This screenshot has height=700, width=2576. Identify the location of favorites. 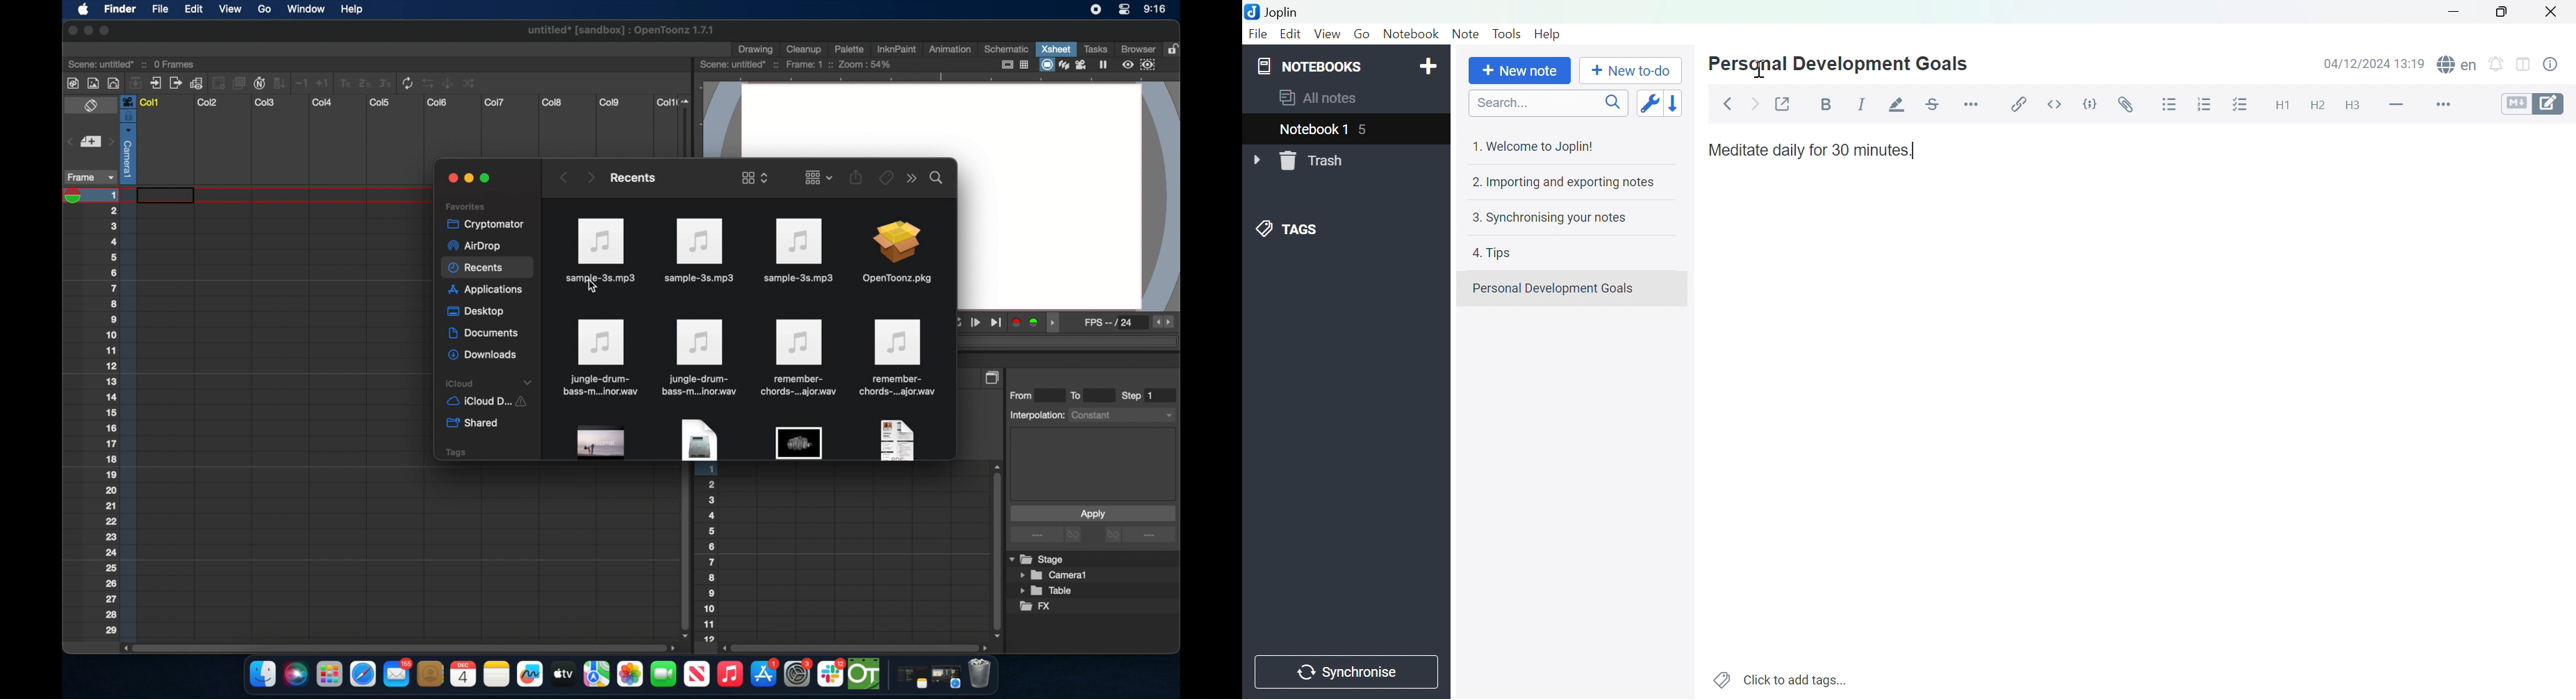
(465, 206).